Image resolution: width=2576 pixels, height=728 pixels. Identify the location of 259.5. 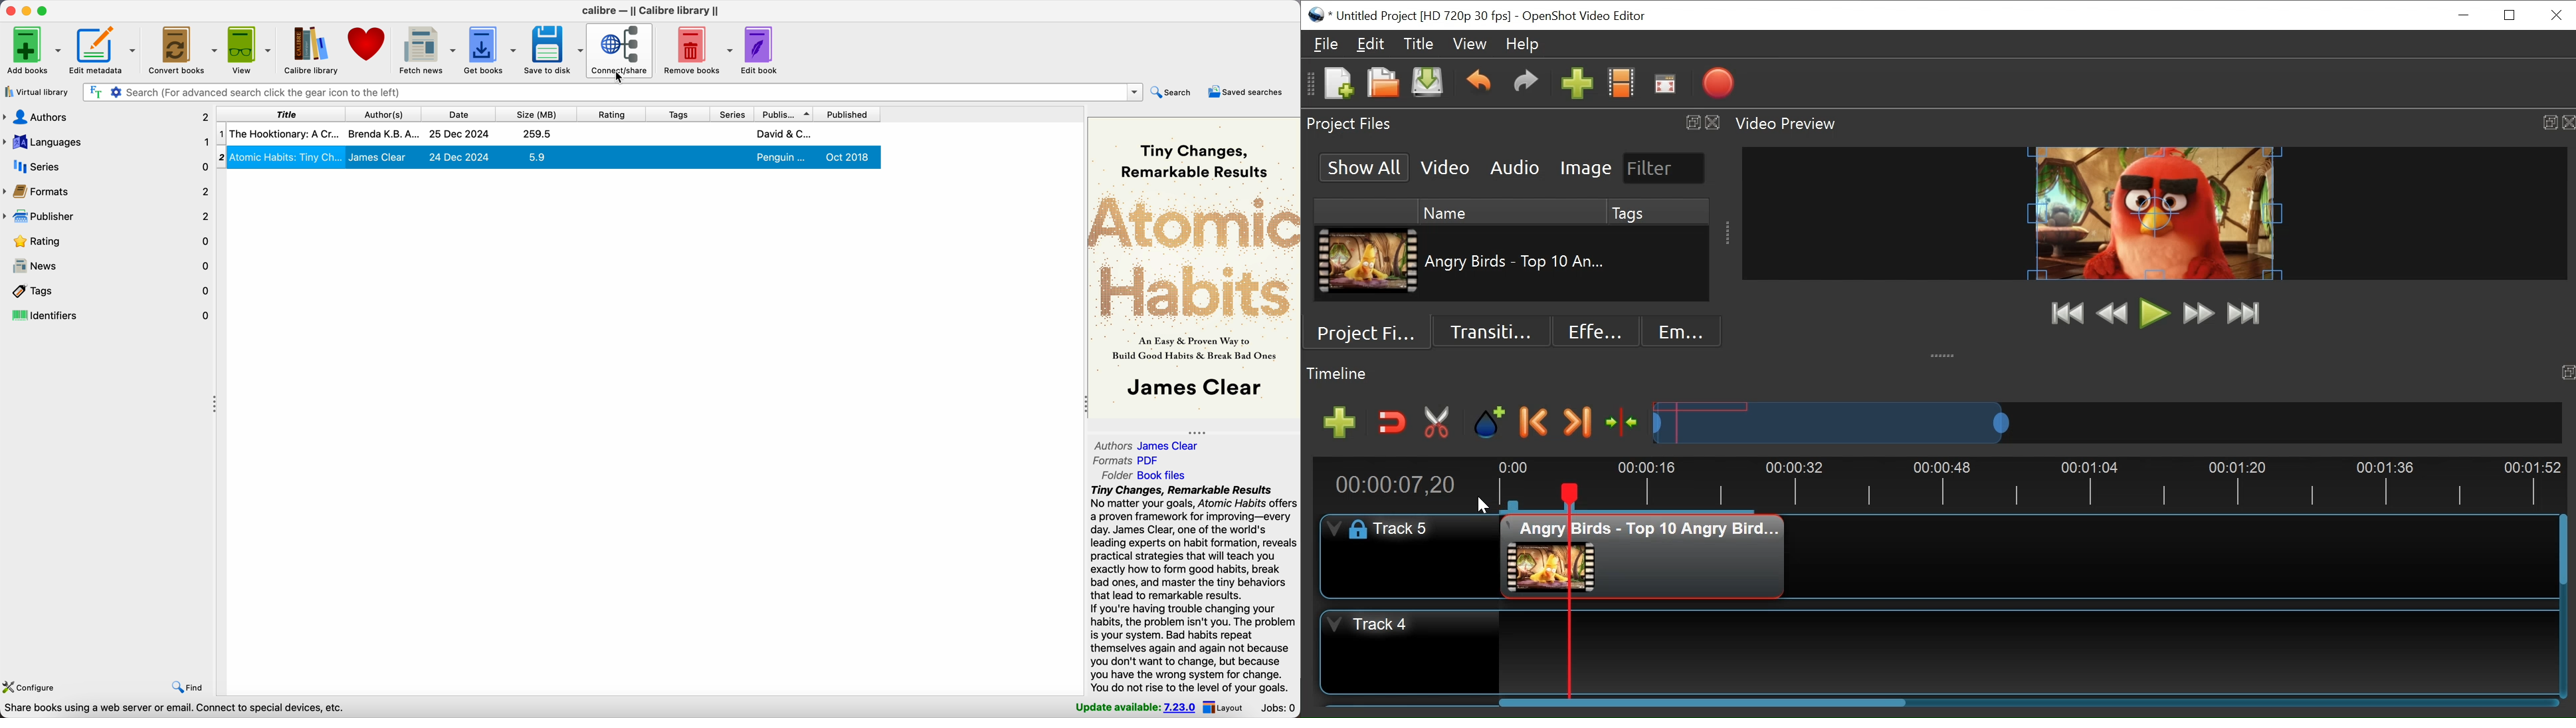
(538, 133).